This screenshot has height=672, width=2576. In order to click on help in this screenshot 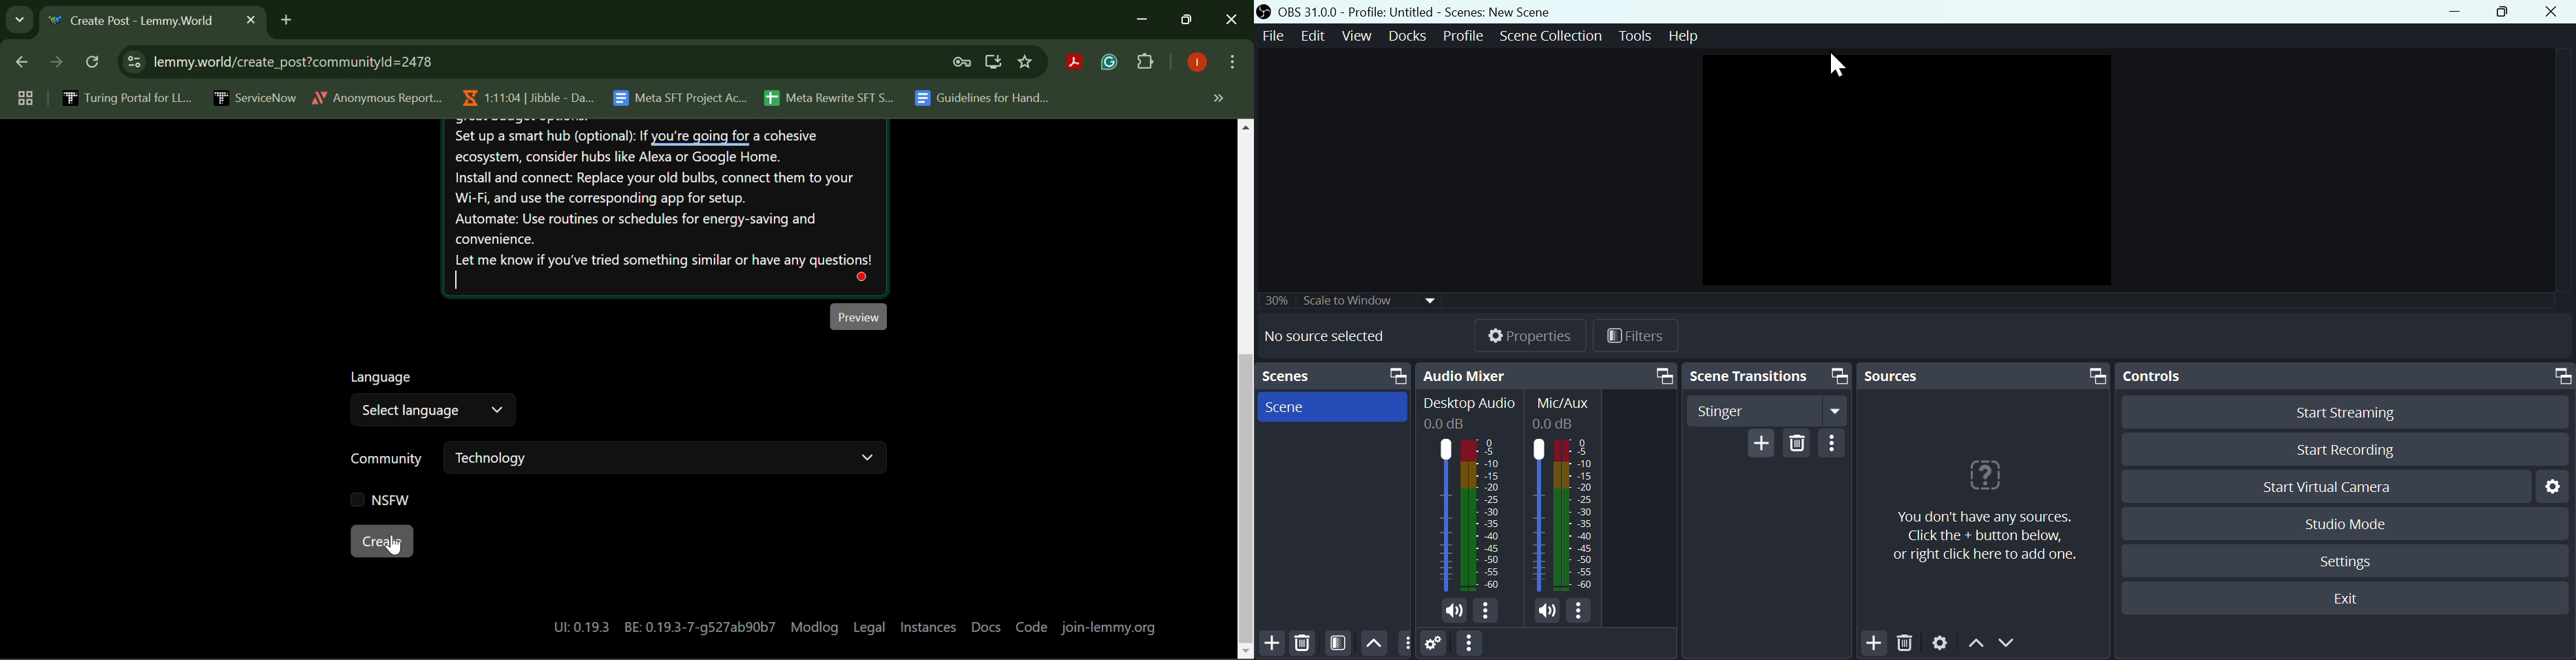, I will do `click(1981, 506)`.